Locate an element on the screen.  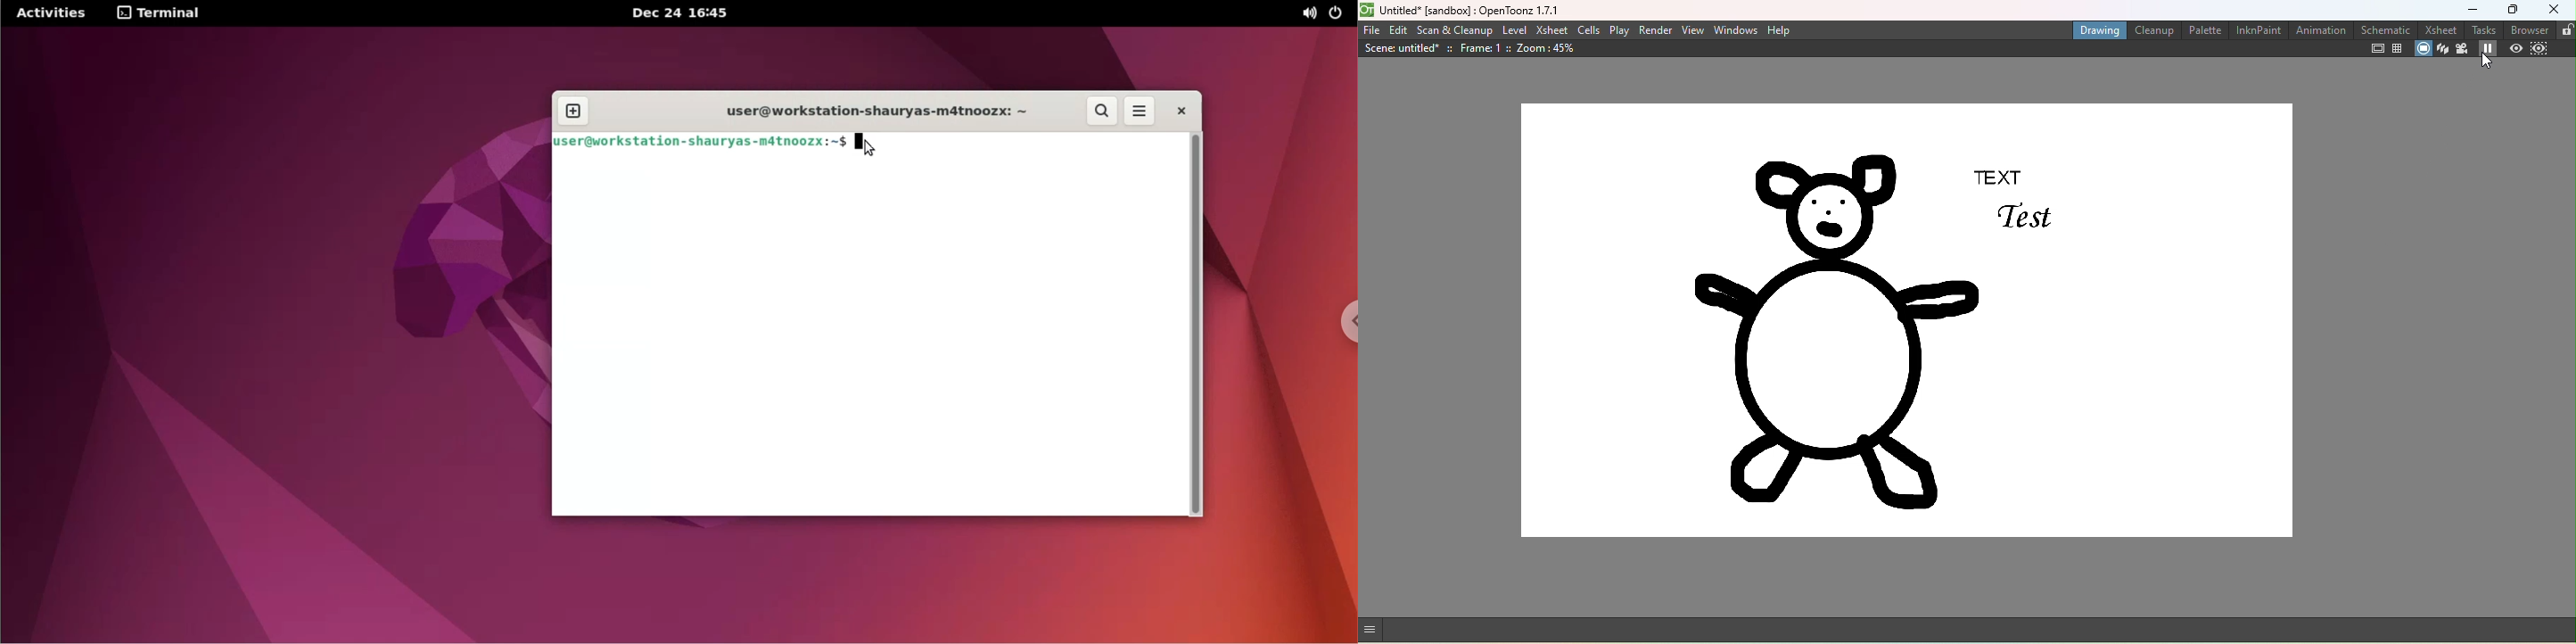
Freeze is located at coordinates (2488, 47).